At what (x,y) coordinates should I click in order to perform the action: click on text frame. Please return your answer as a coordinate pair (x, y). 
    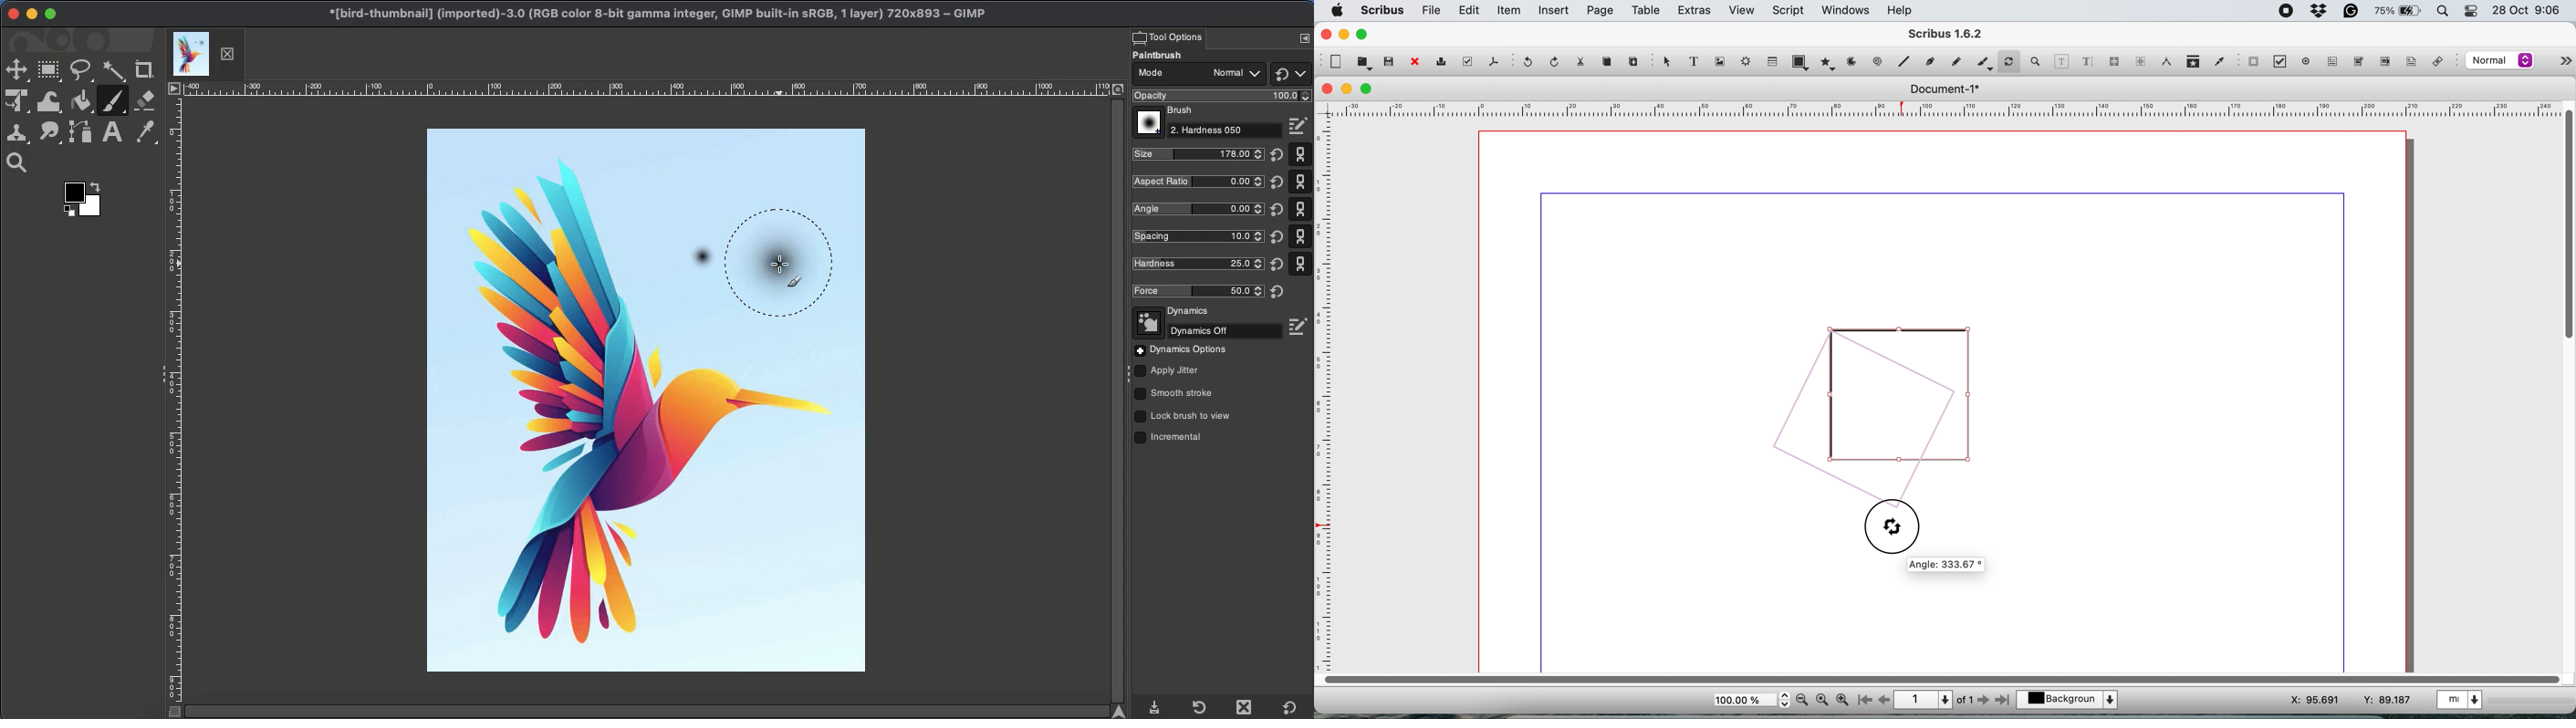
    Looking at the image, I should click on (1699, 63).